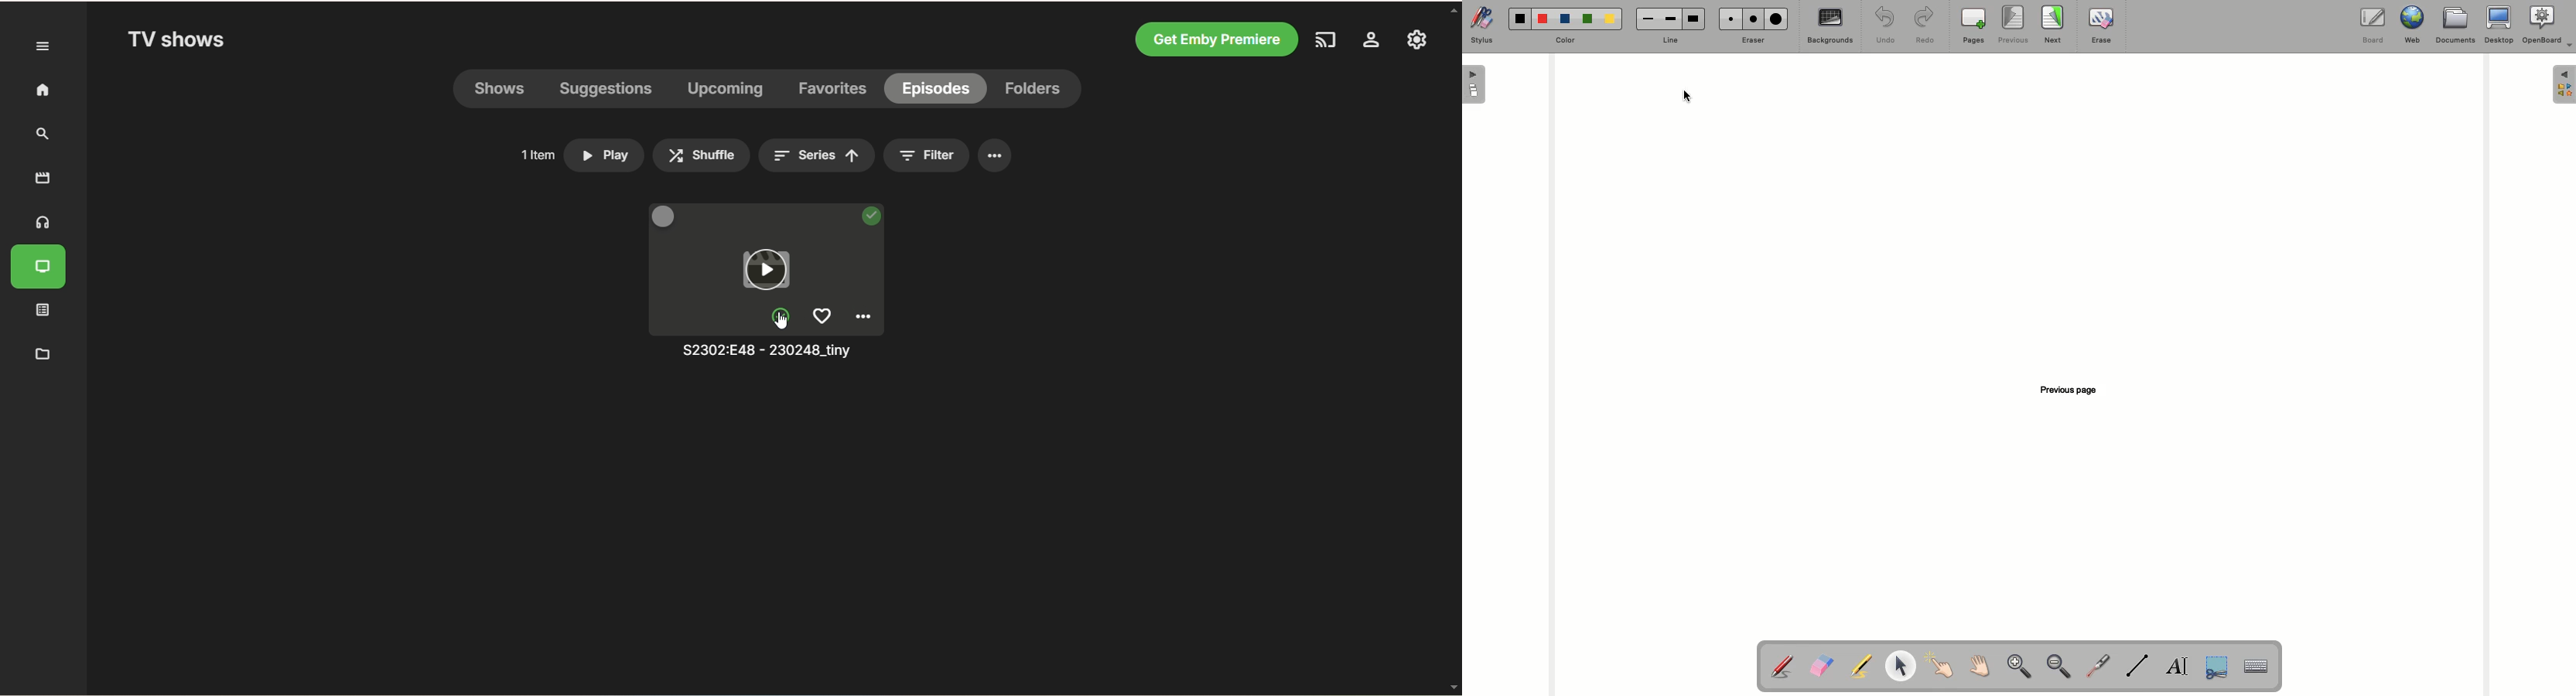  I want to click on settings, so click(1374, 40).